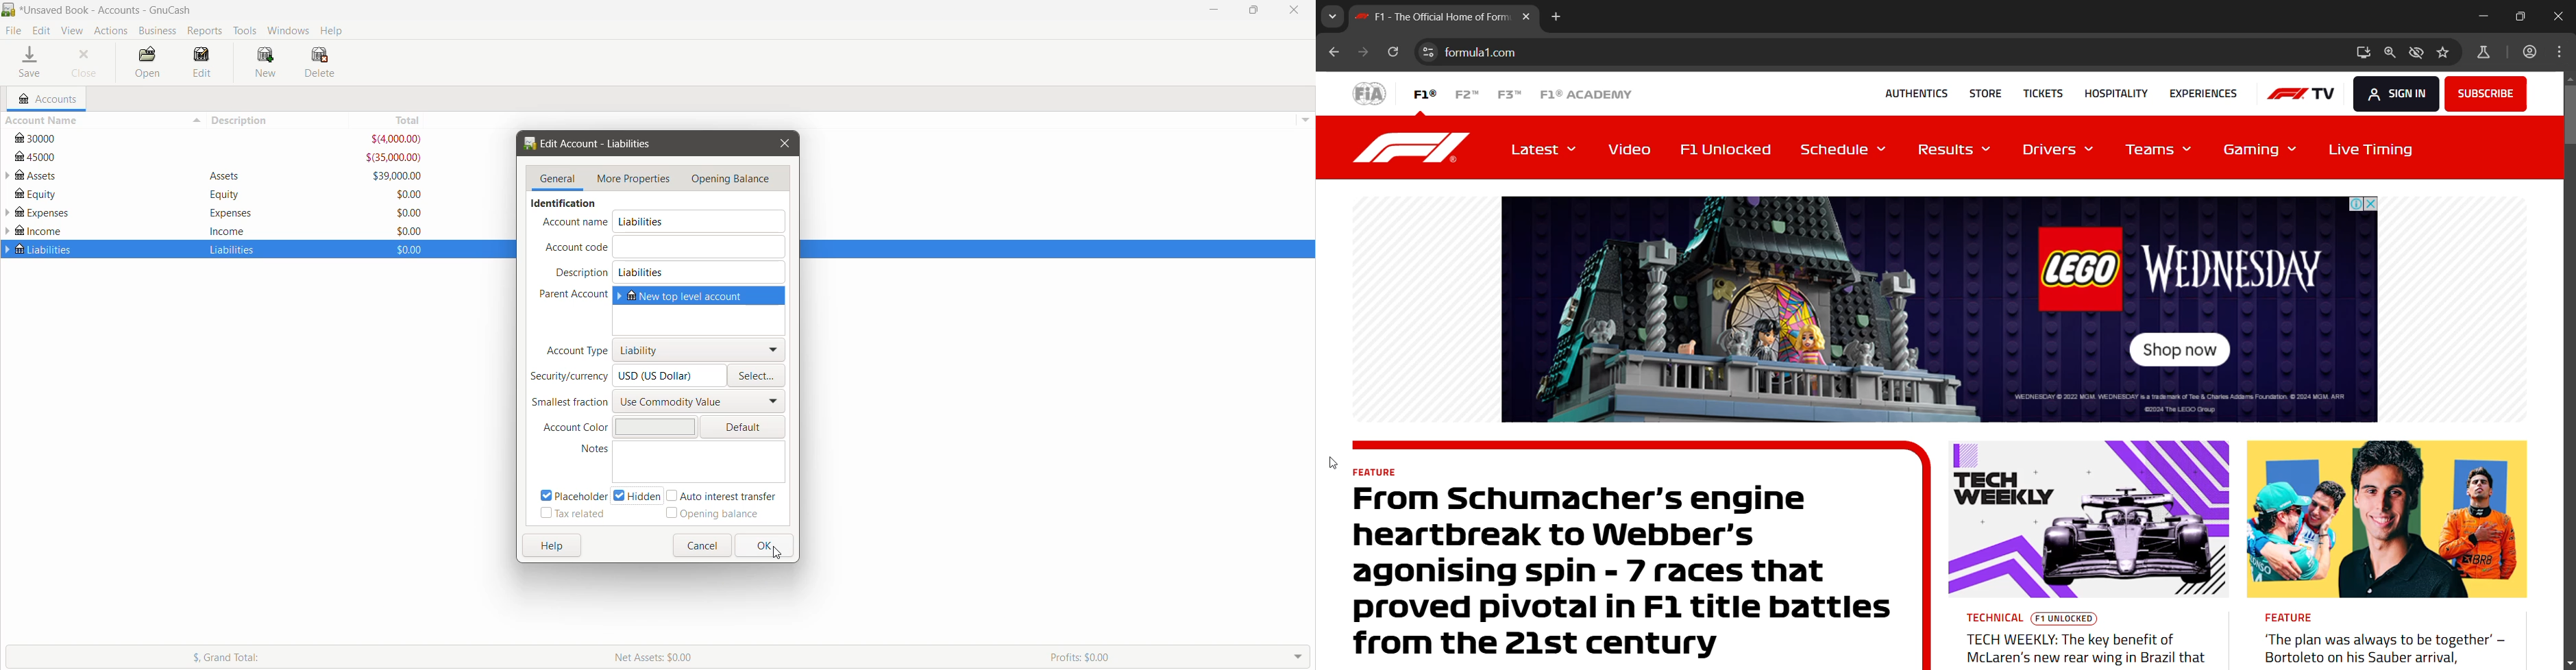 The image size is (2576, 672). Describe the element at coordinates (700, 310) in the screenshot. I see `Set Parent Account` at that location.